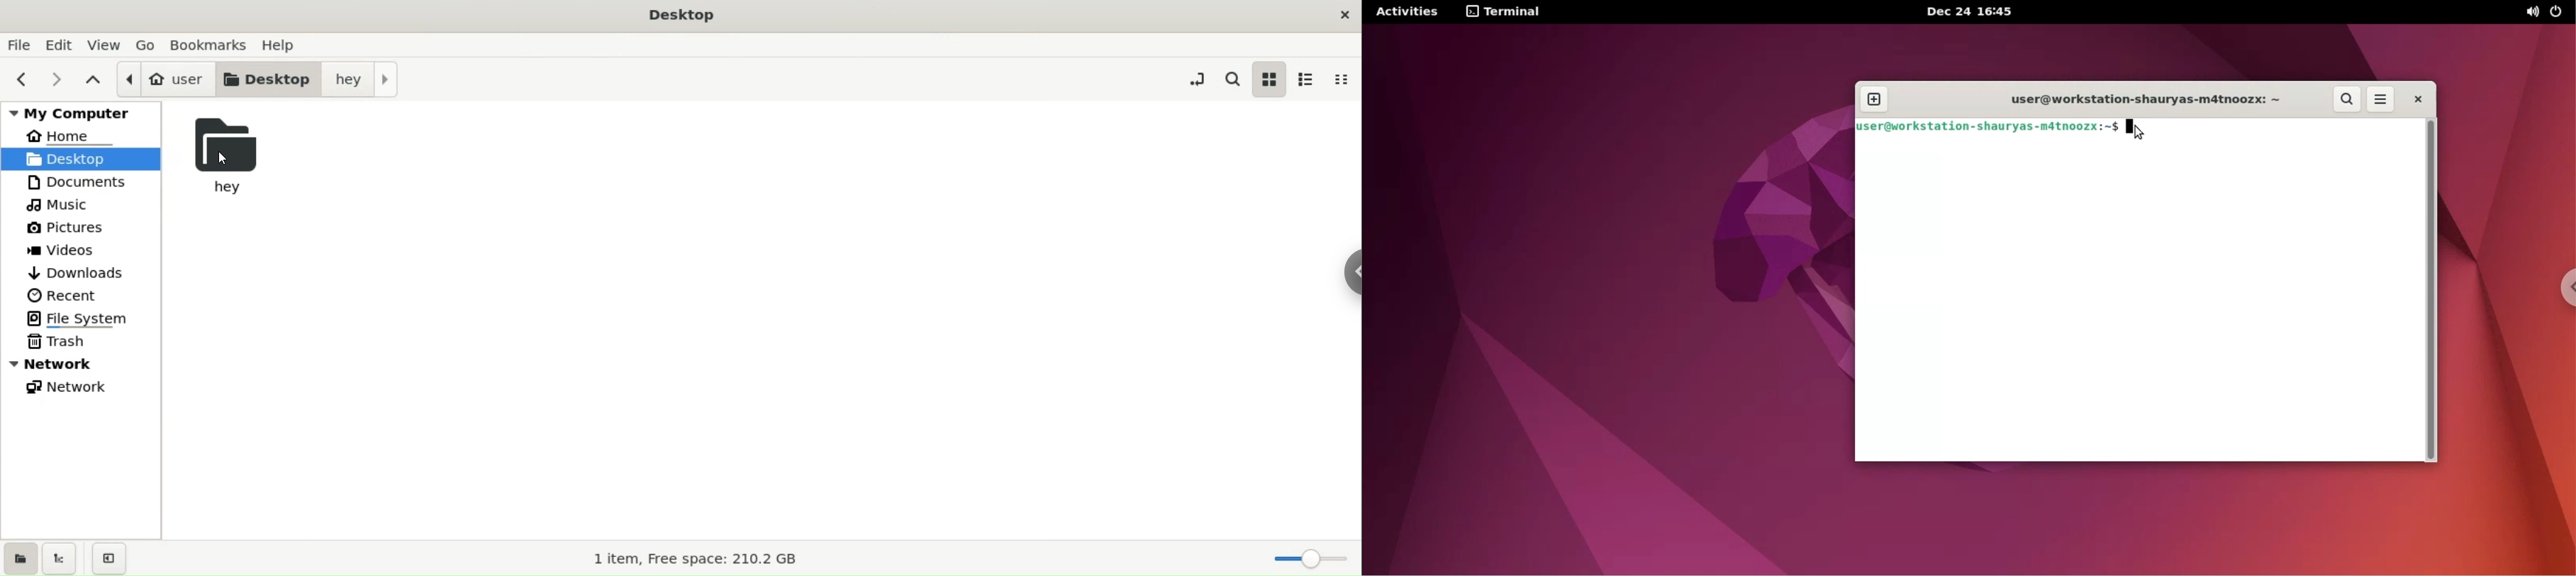  What do you see at coordinates (102, 44) in the screenshot?
I see `view` at bounding box center [102, 44].